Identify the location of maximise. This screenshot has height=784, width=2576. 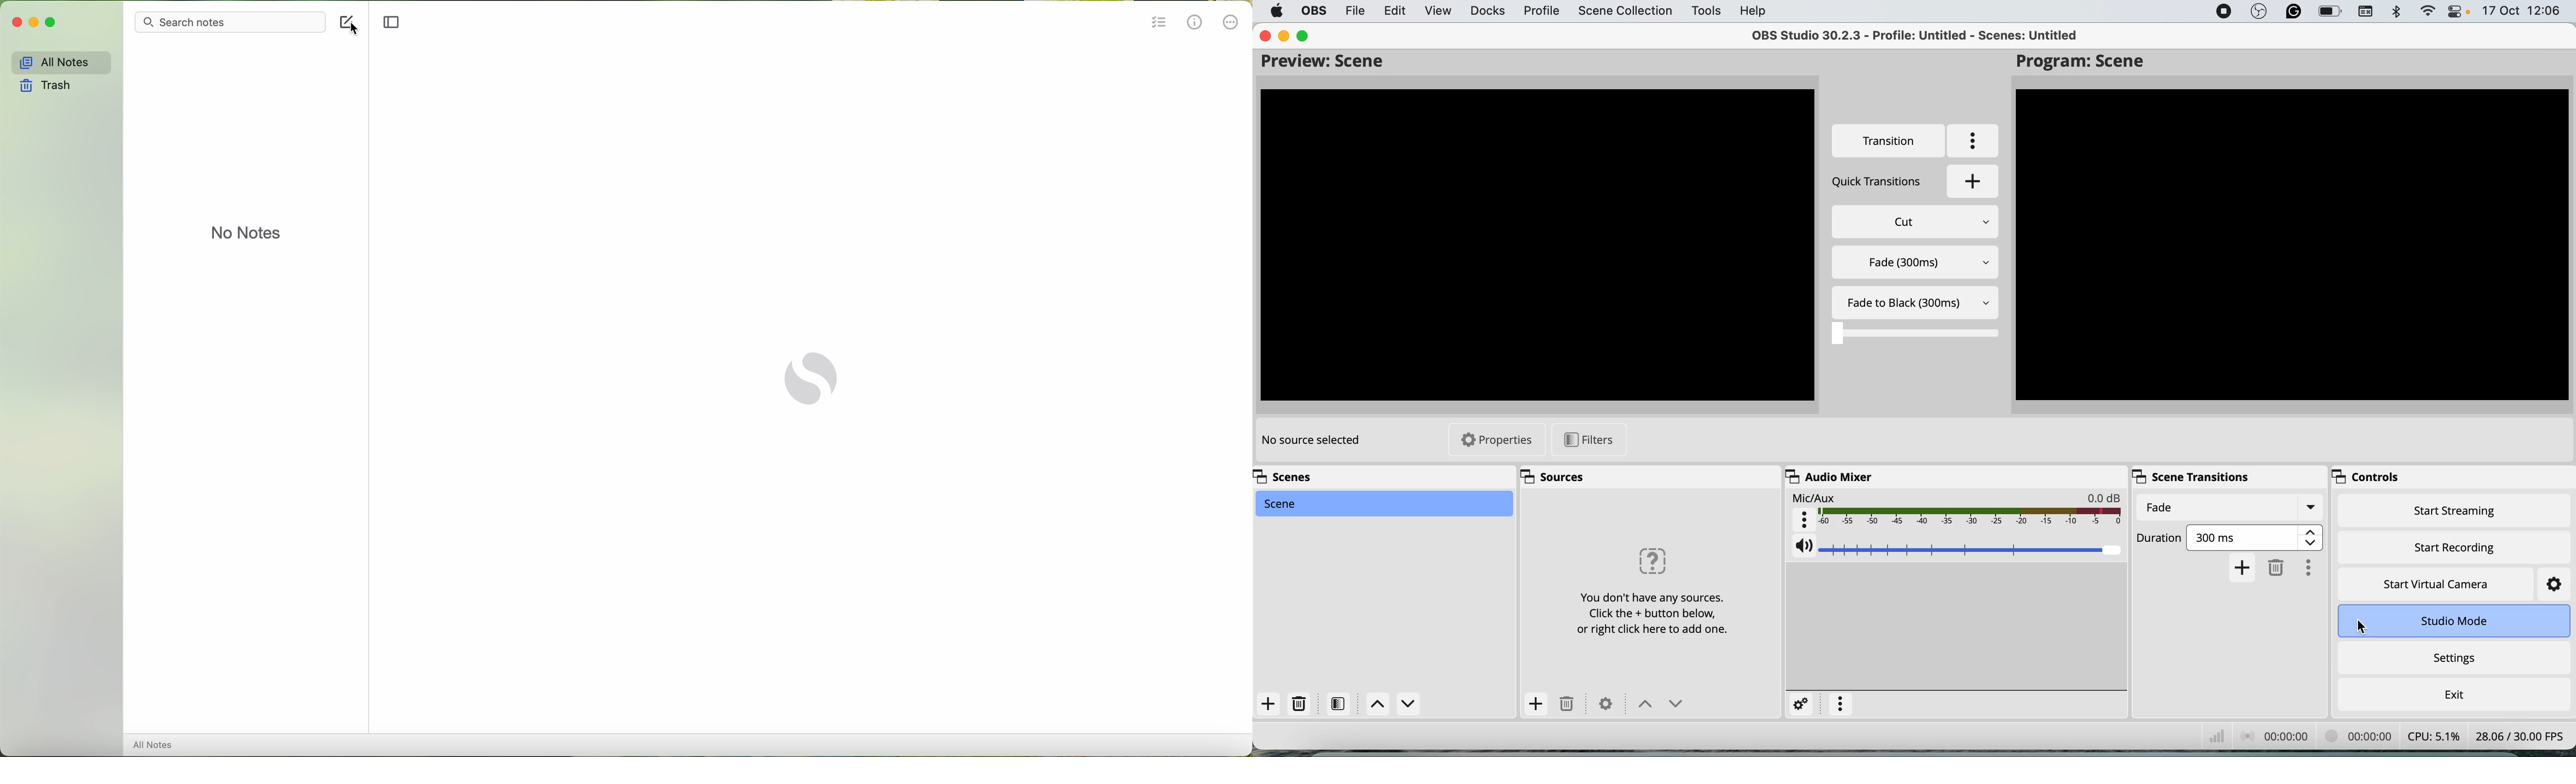
(1307, 36).